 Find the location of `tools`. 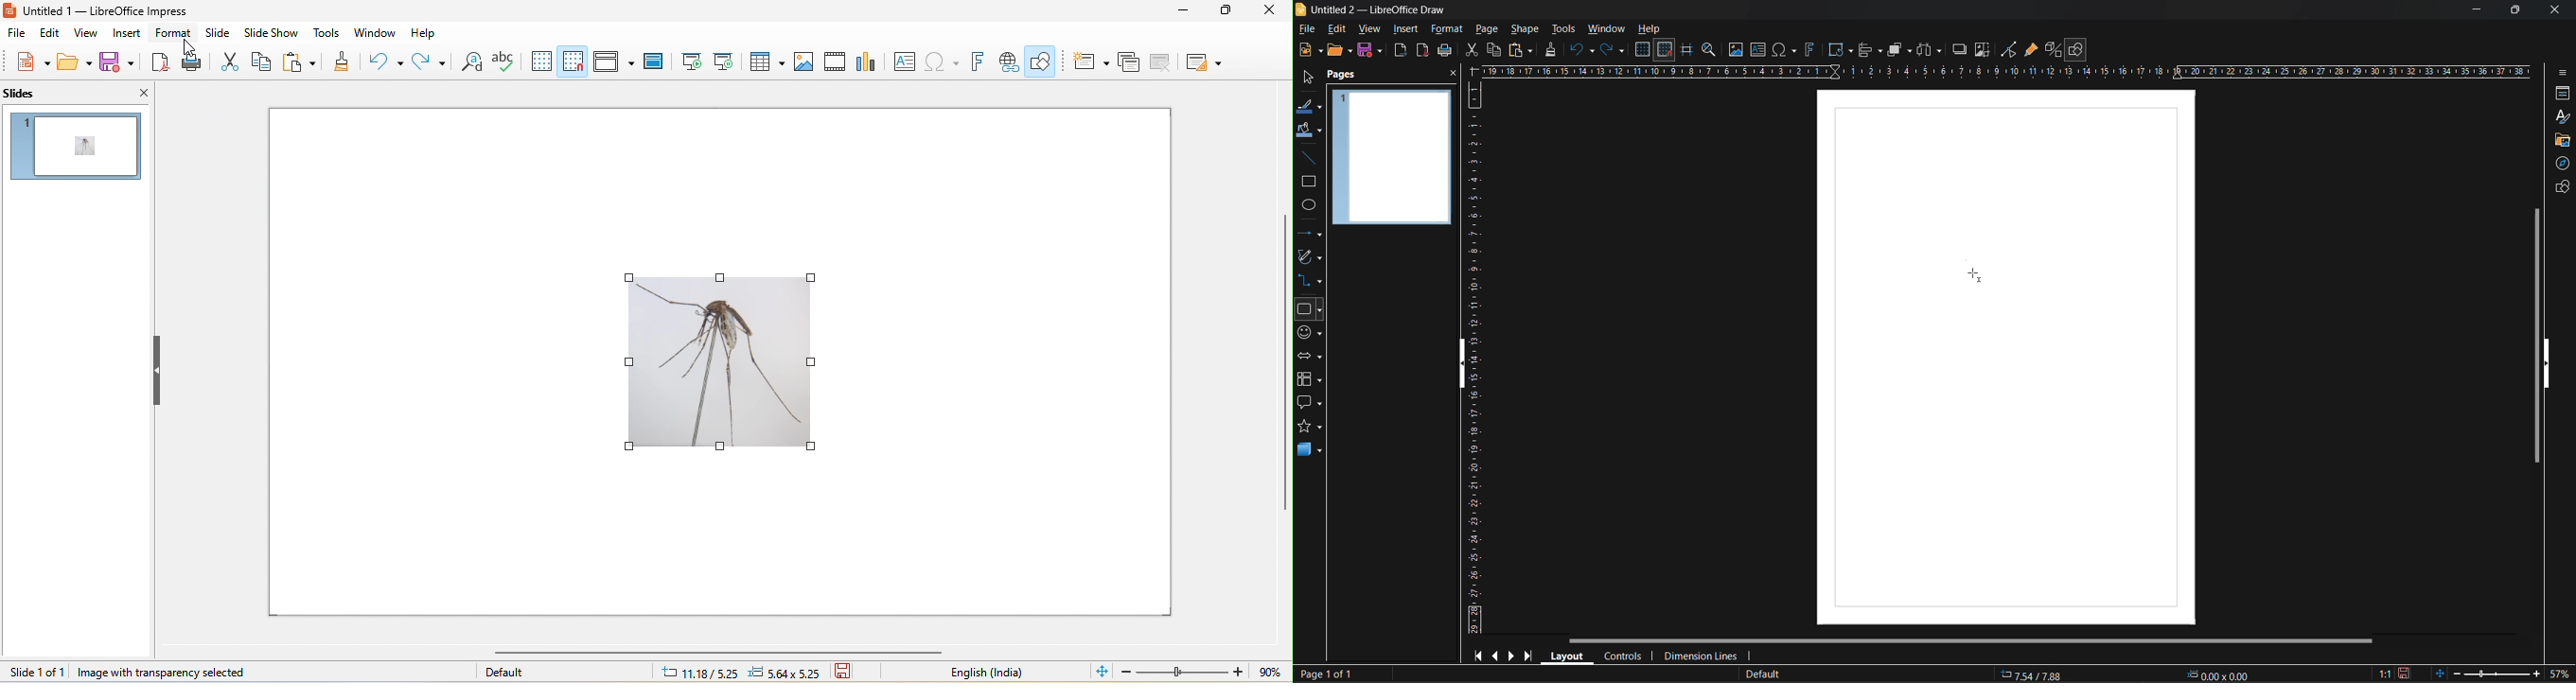

tools is located at coordinates (326, 34).